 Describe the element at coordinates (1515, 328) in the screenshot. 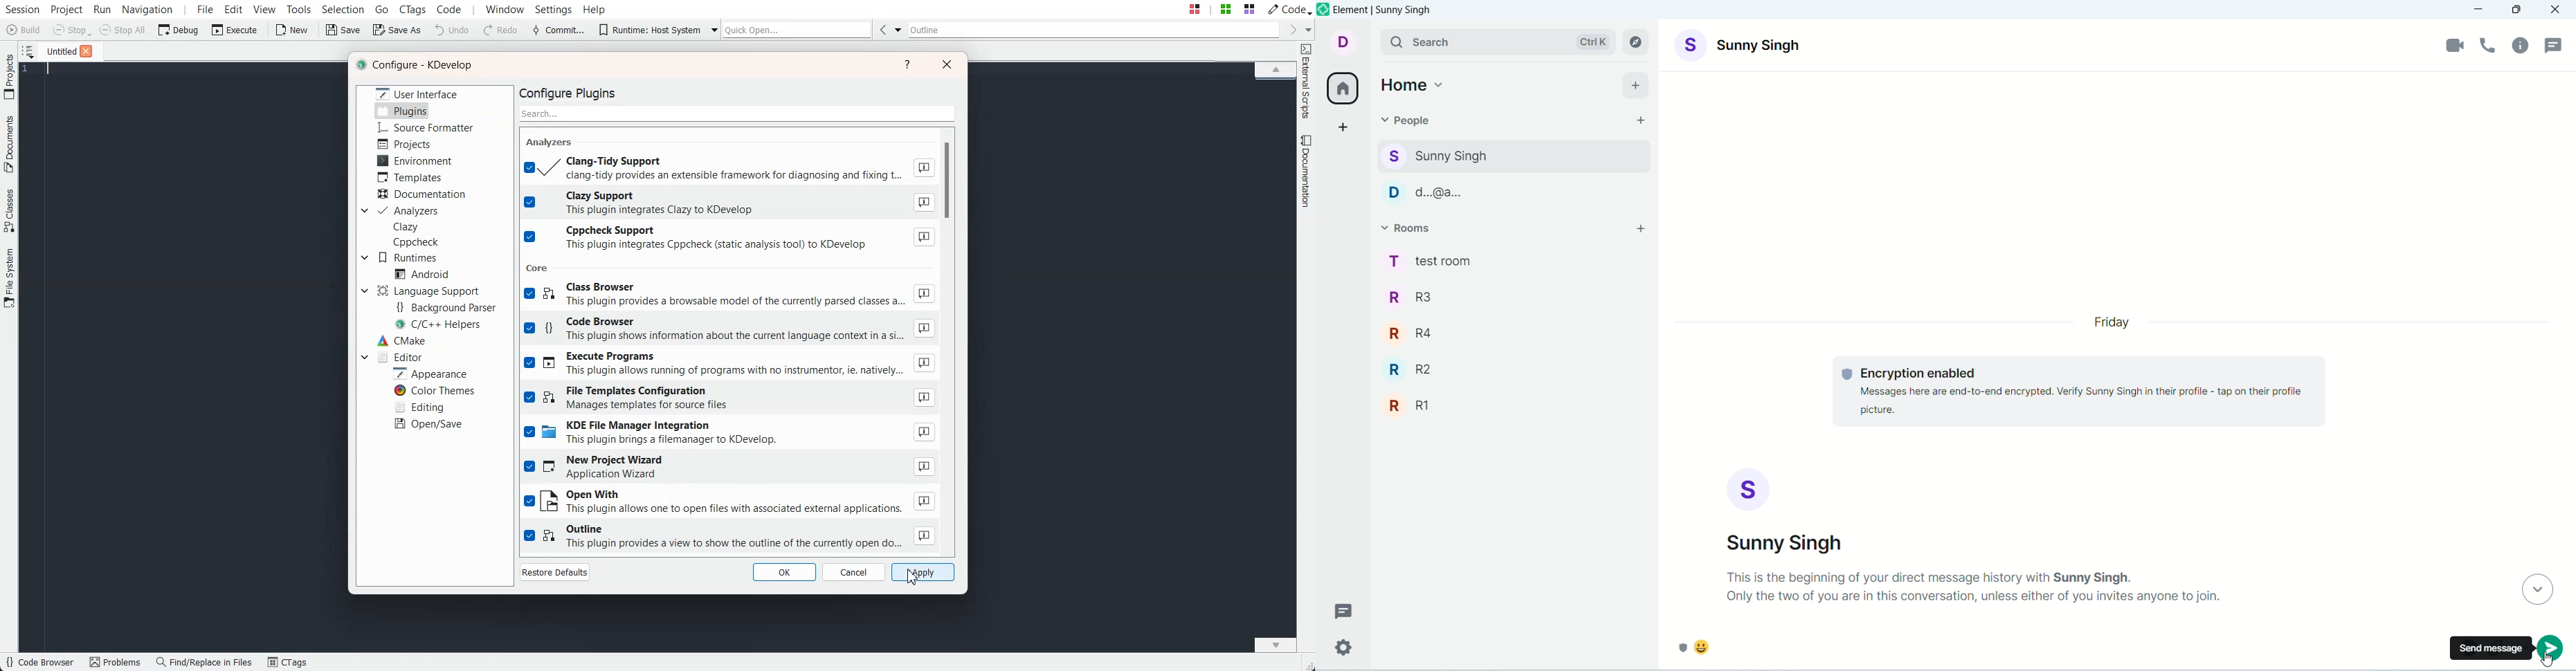

I see `R4` at that location.